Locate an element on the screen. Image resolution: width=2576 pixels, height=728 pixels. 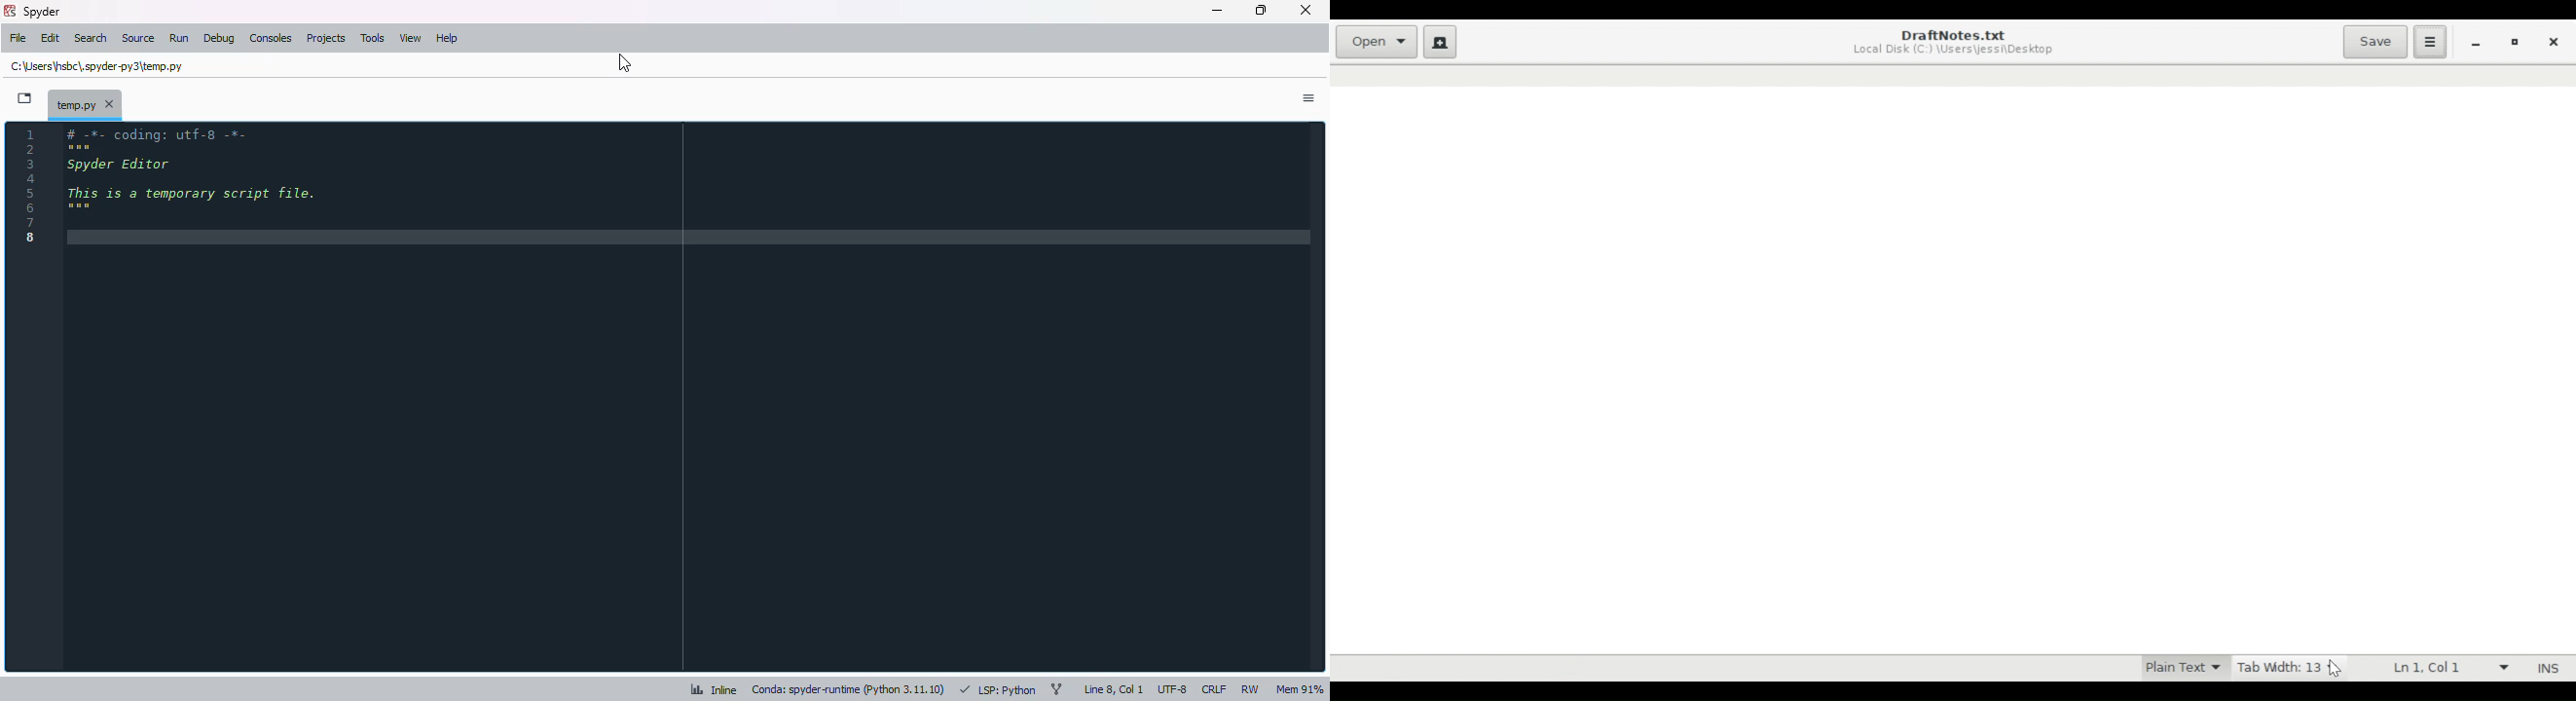
conda: spyder-runtime (python 3. 11. 10) is located at coordinates (848, 690).